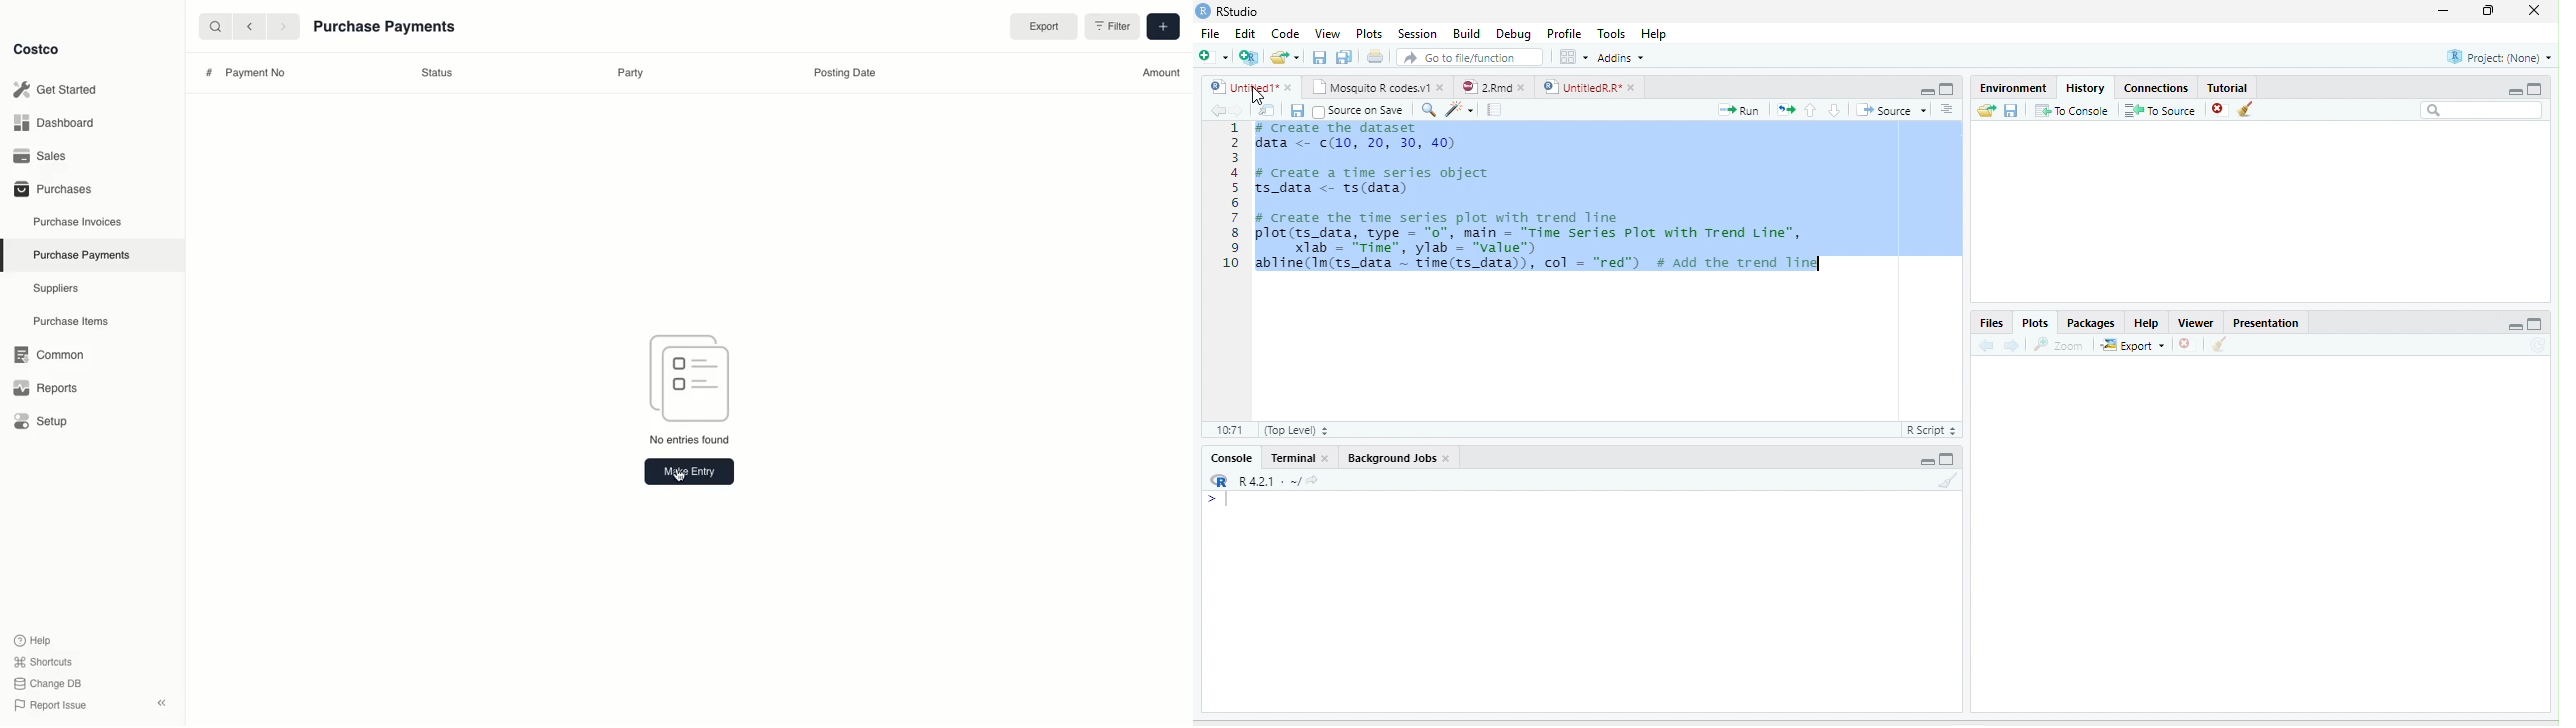  Describe the element at coordinates (209, 72) in the screenshot. I see `#` at that location.